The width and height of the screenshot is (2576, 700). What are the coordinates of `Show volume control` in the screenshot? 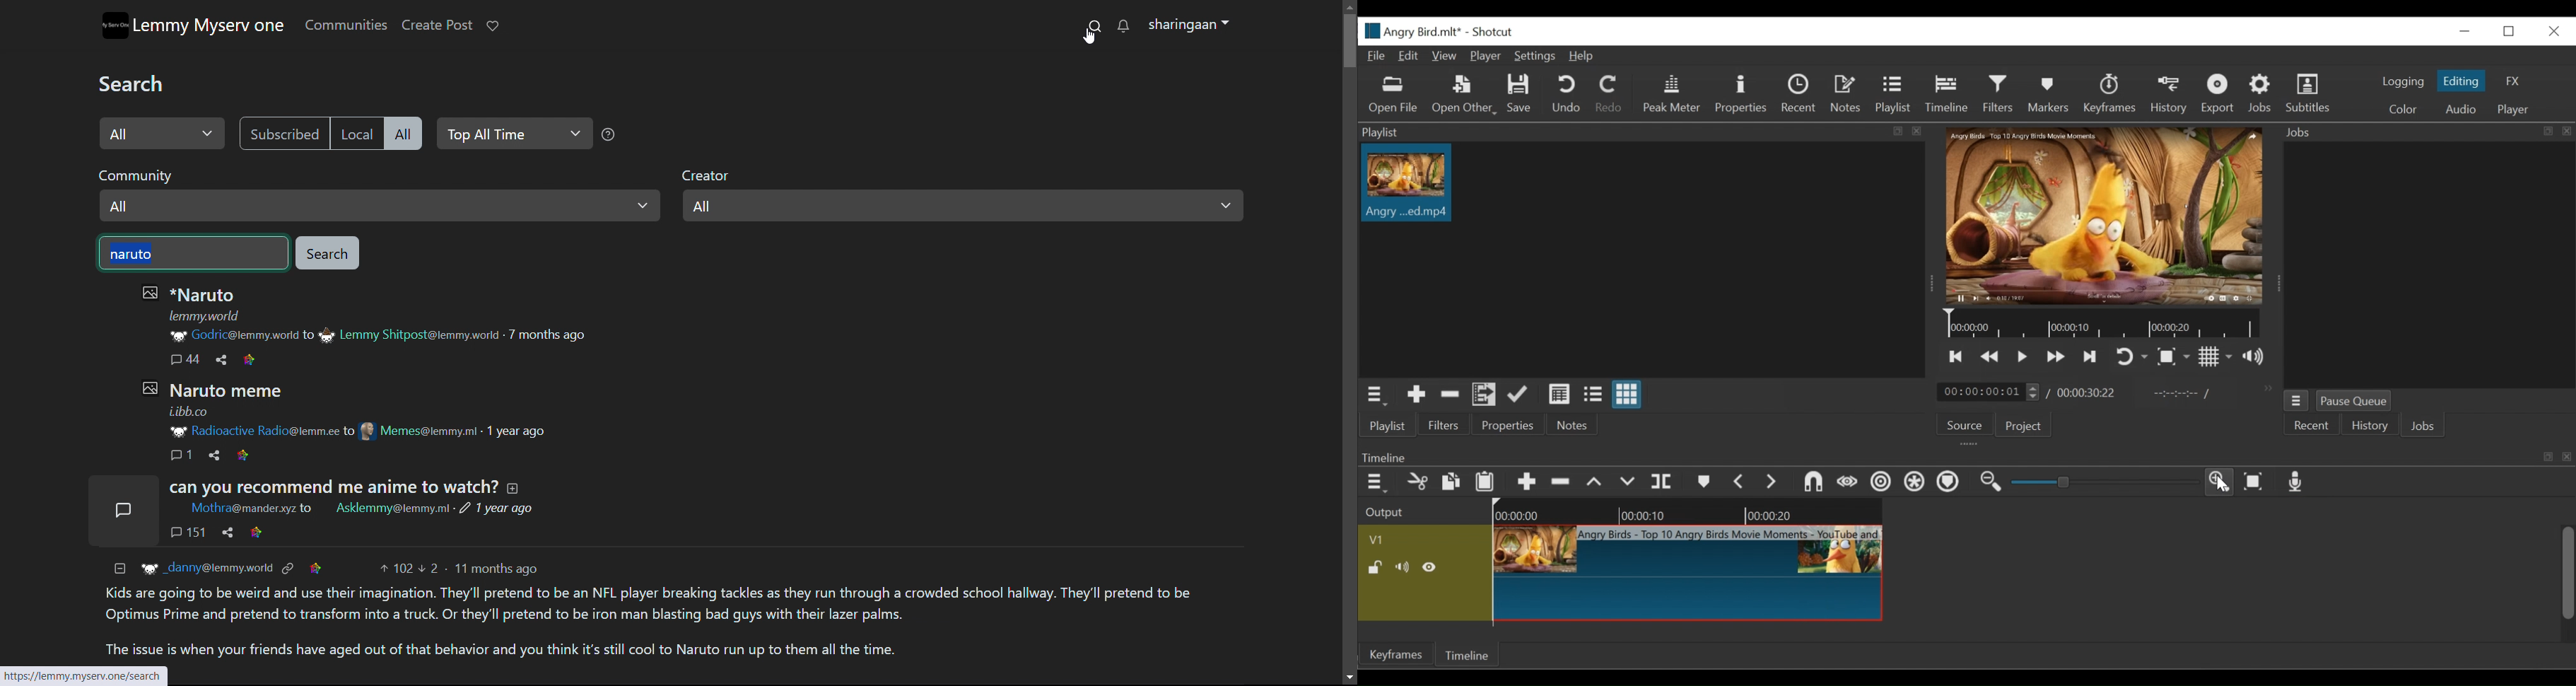 It's located at (2256, 358).